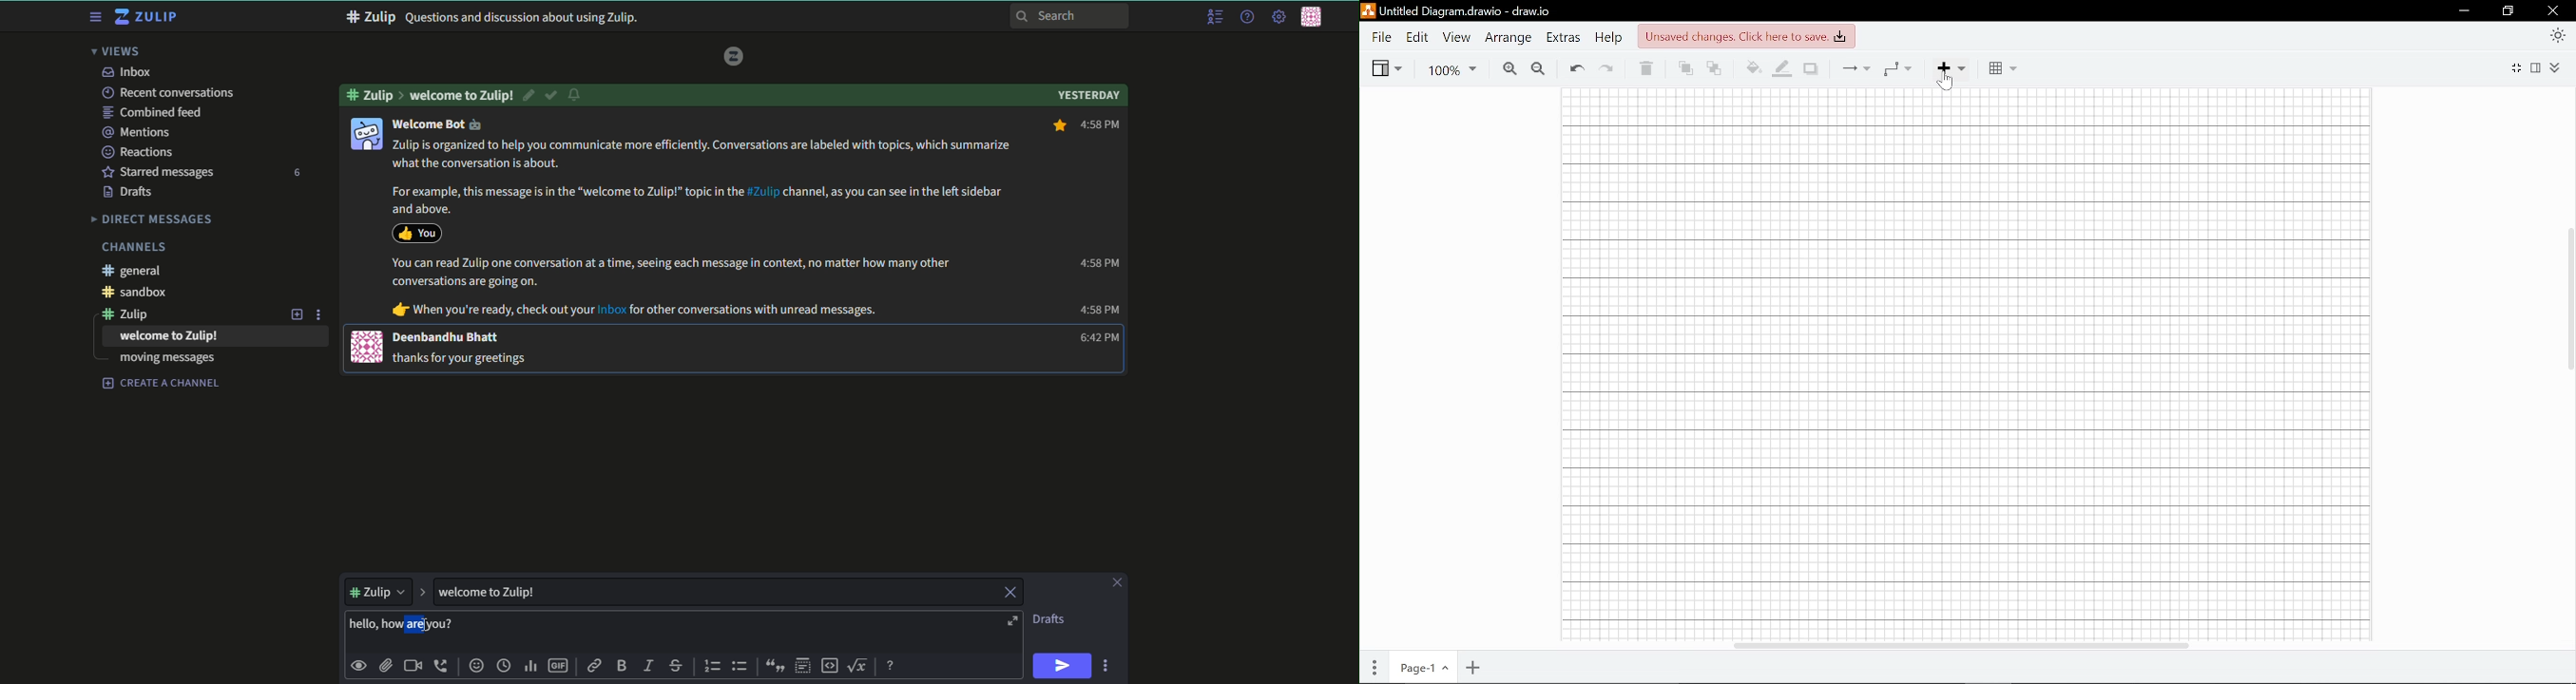 This screenshot has width=2576, height=700. What do you see at coordinates (1745, 36) in the screenshot?
I see `unsaved changes. click here to save` at bounding box center [1745, 36].